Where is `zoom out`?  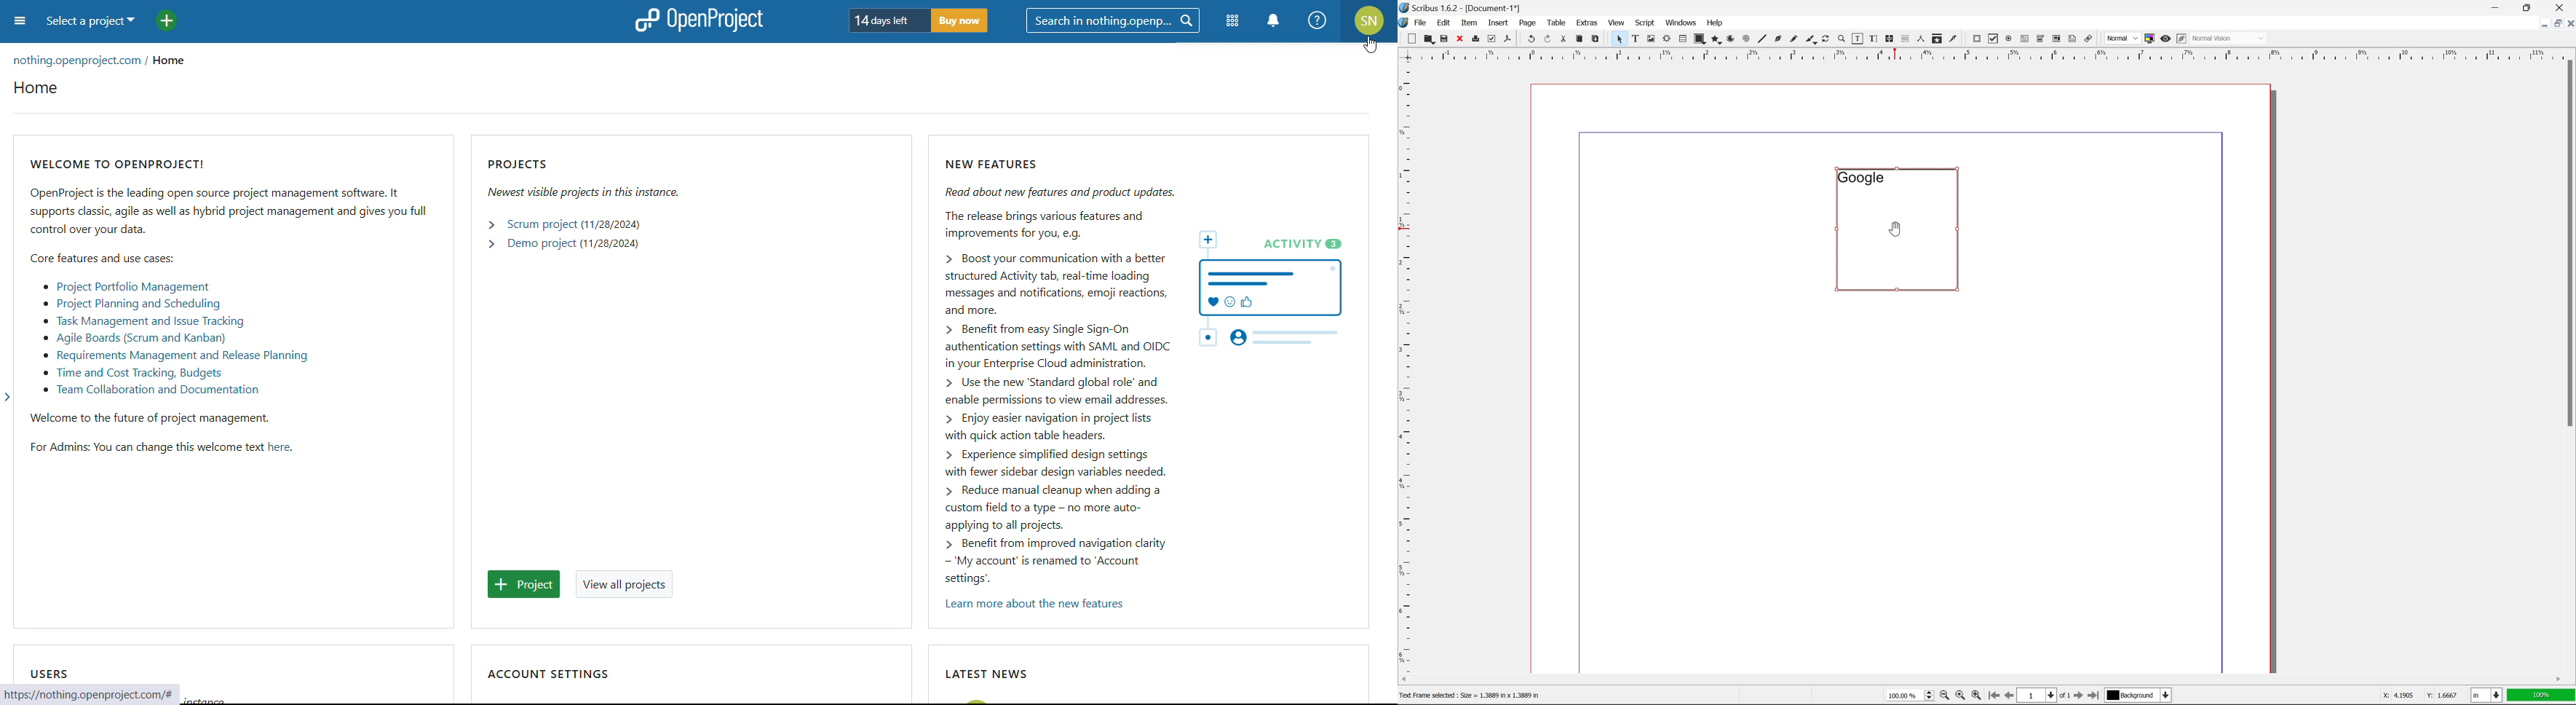 zoom out is located at coordinates (1942, 697).